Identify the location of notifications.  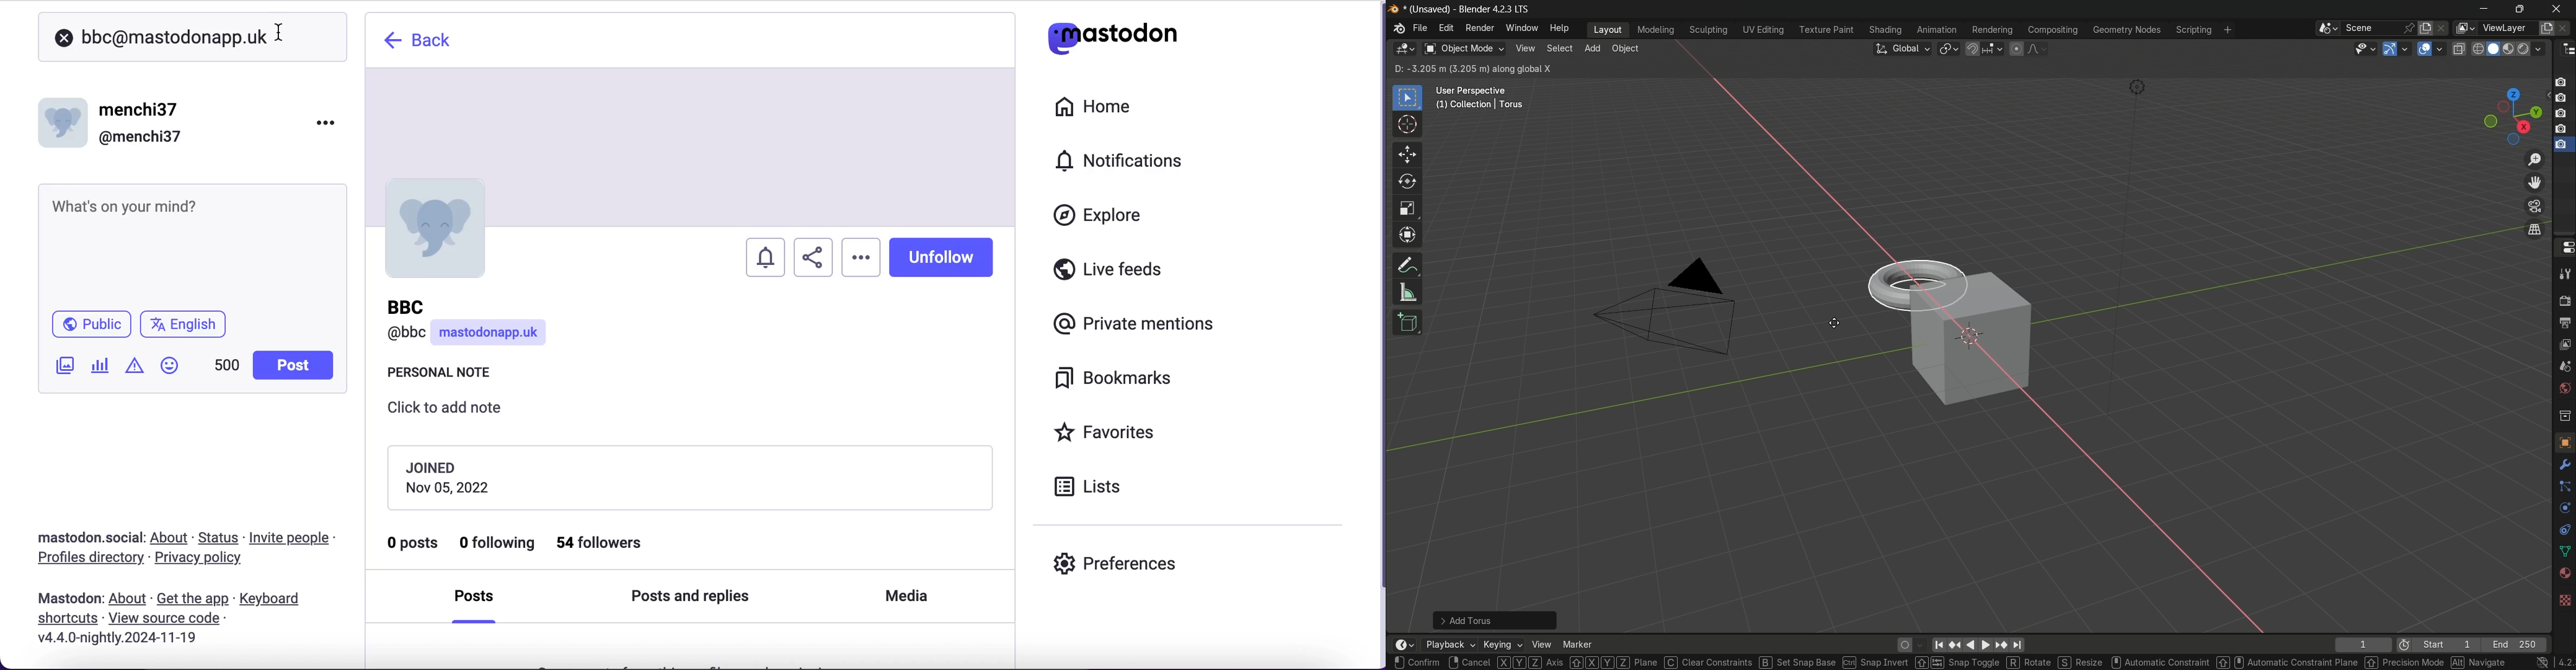
(1124, 160).